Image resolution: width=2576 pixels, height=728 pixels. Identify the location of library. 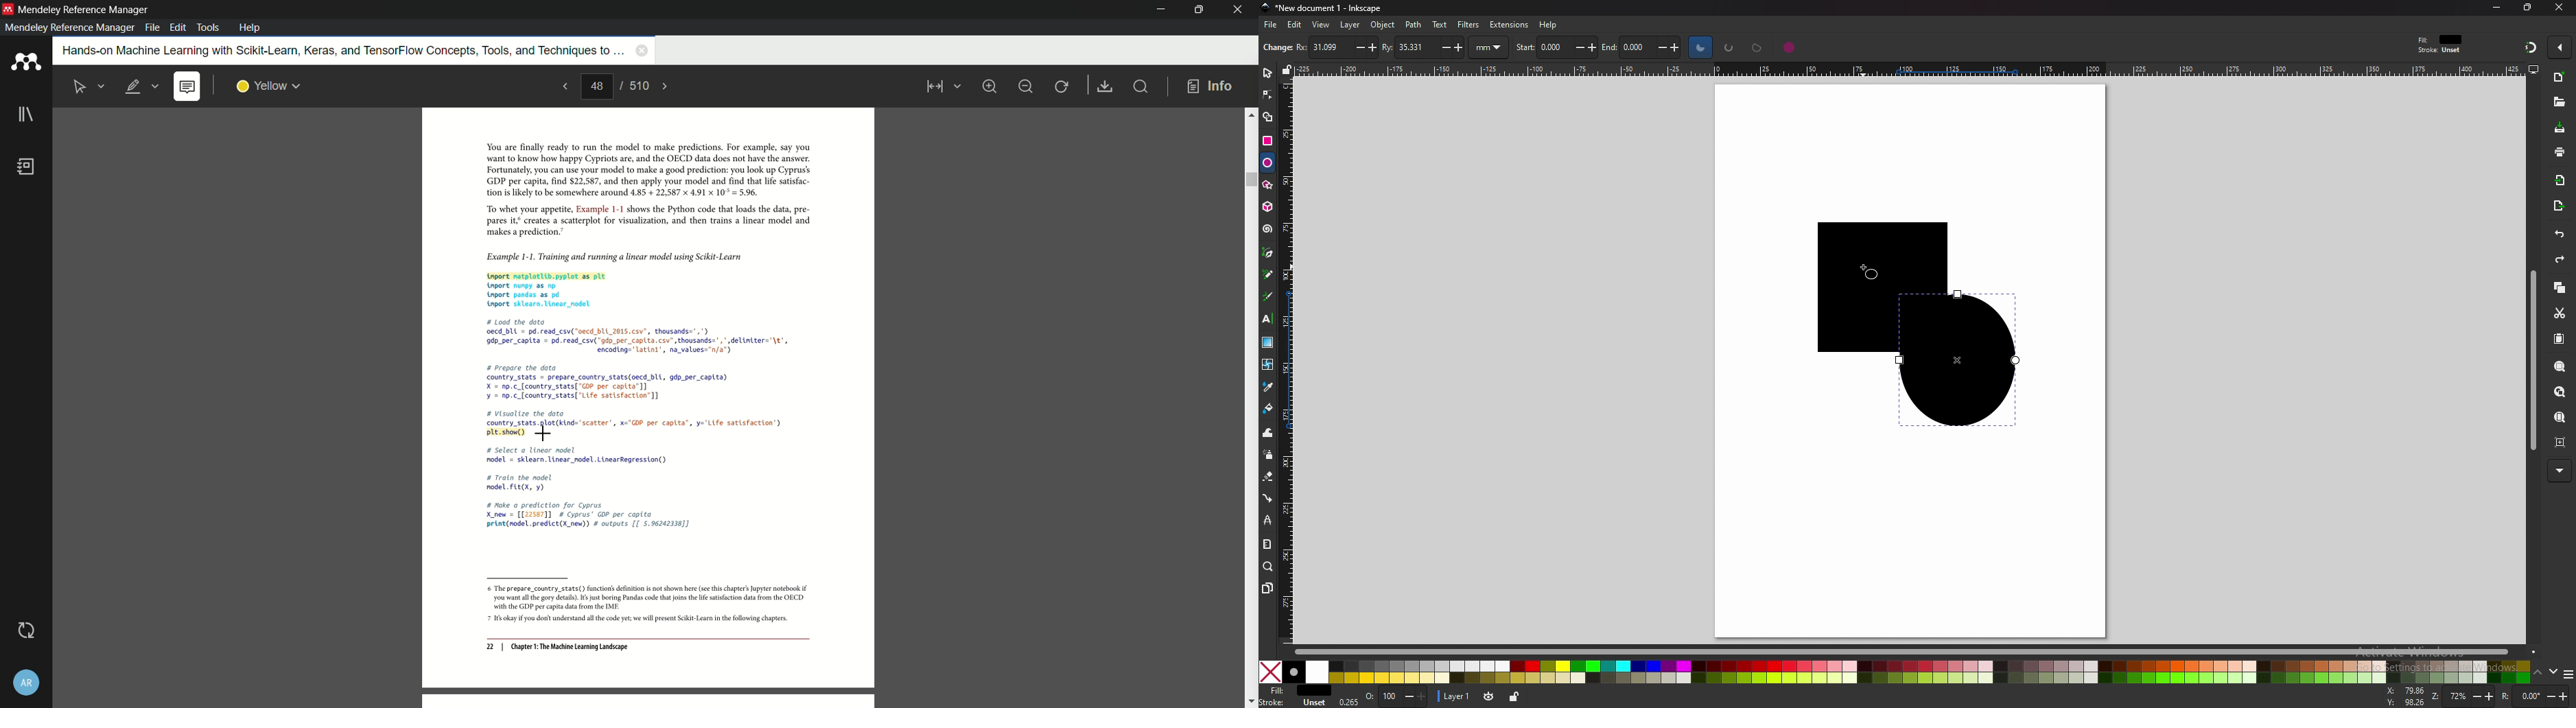
(26, 115).